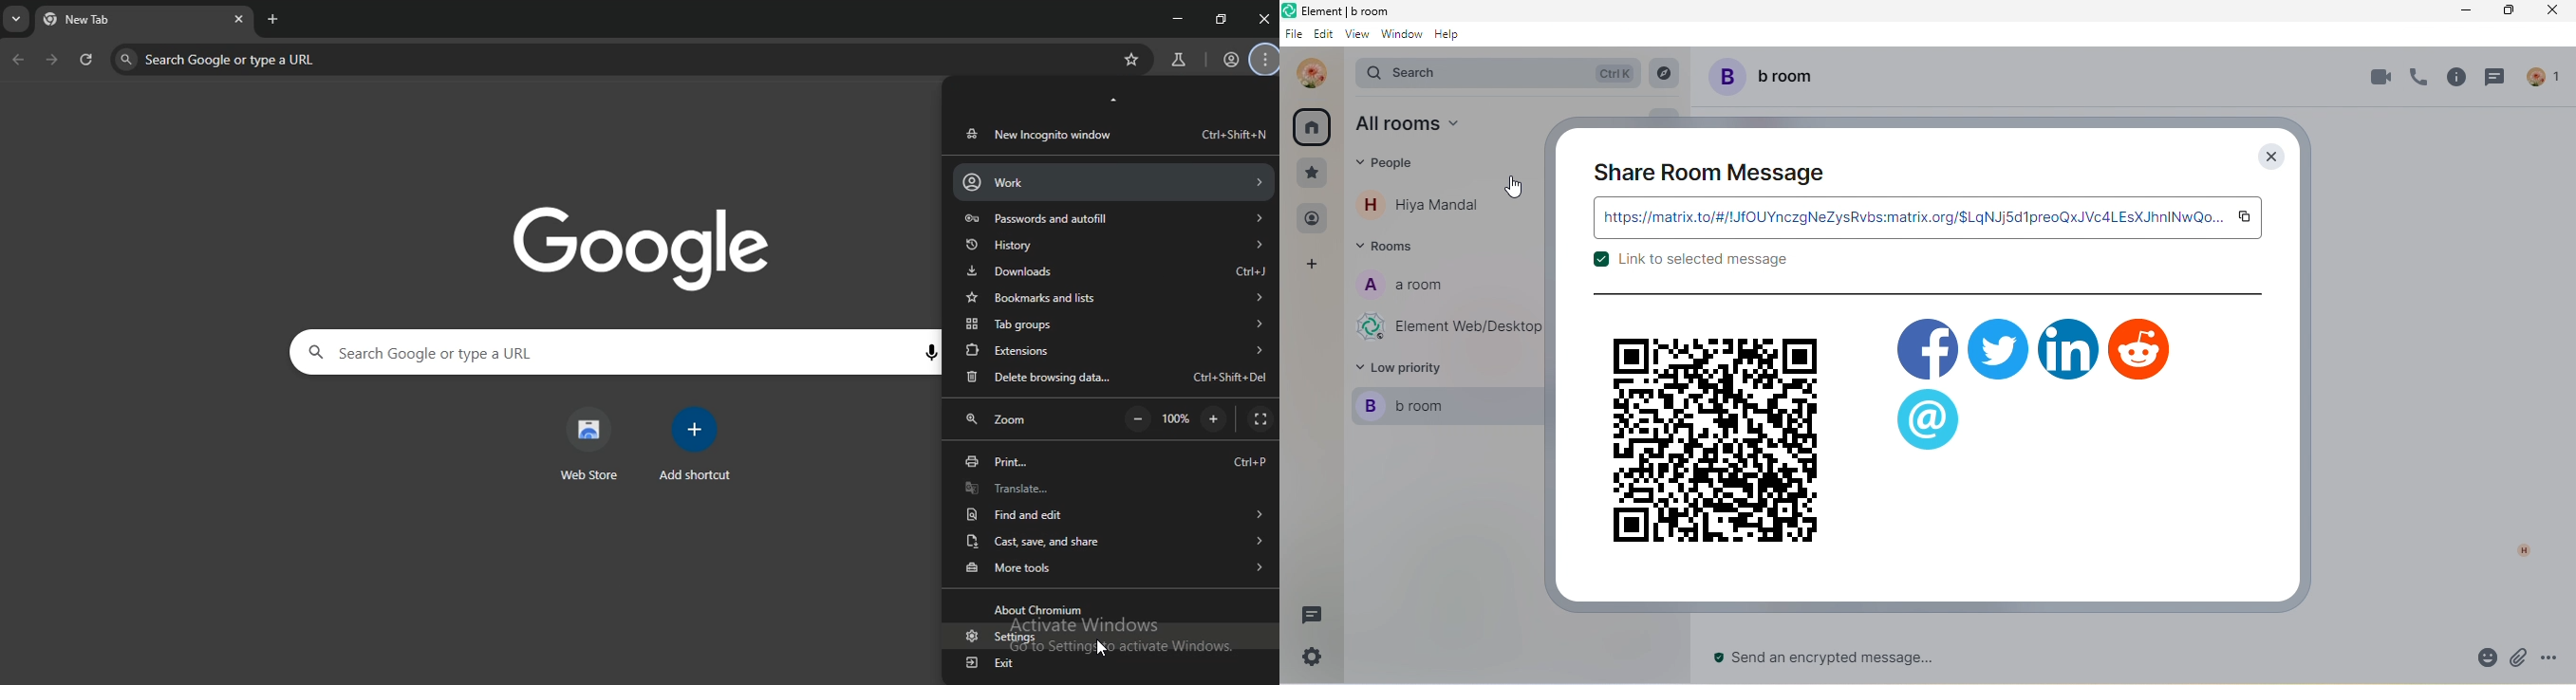  What do you see at coordinates (1453, 40) in the screenshot?
I see `help` at bounding box center [1453, 40].